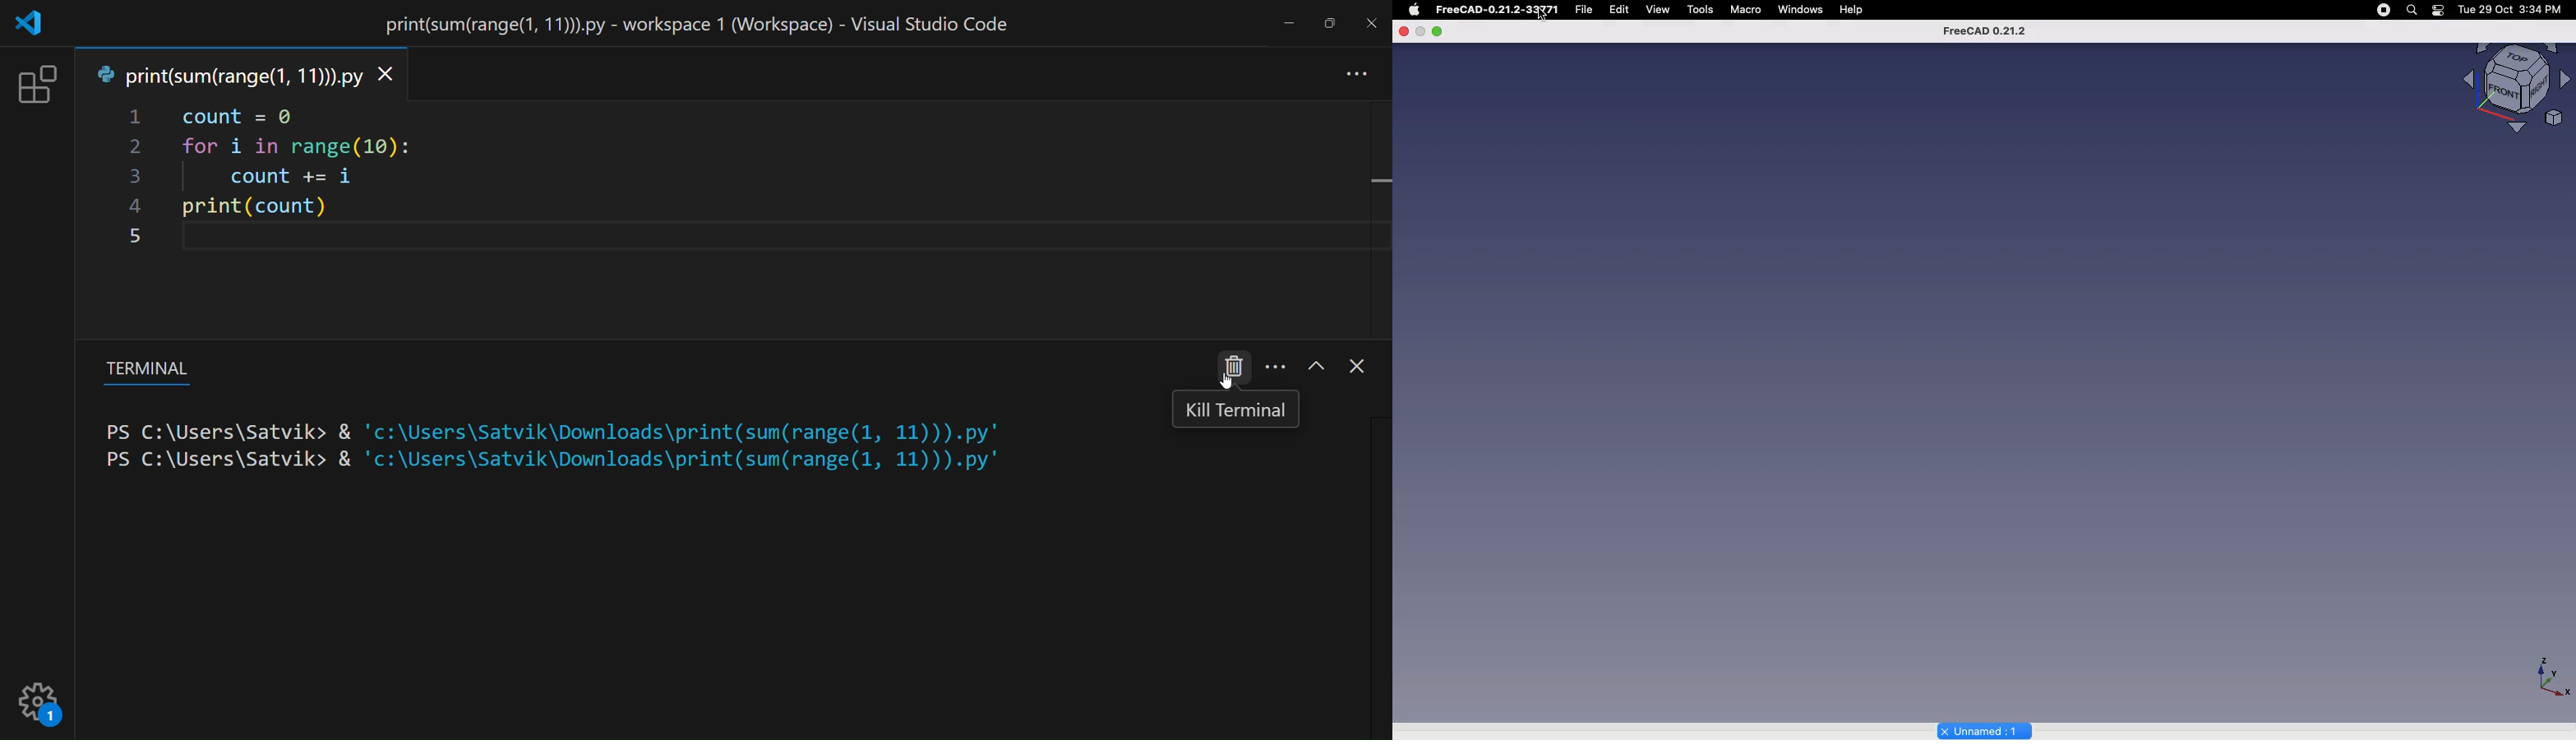  I want to click on vertical scroll bar, so click(1379, 207).